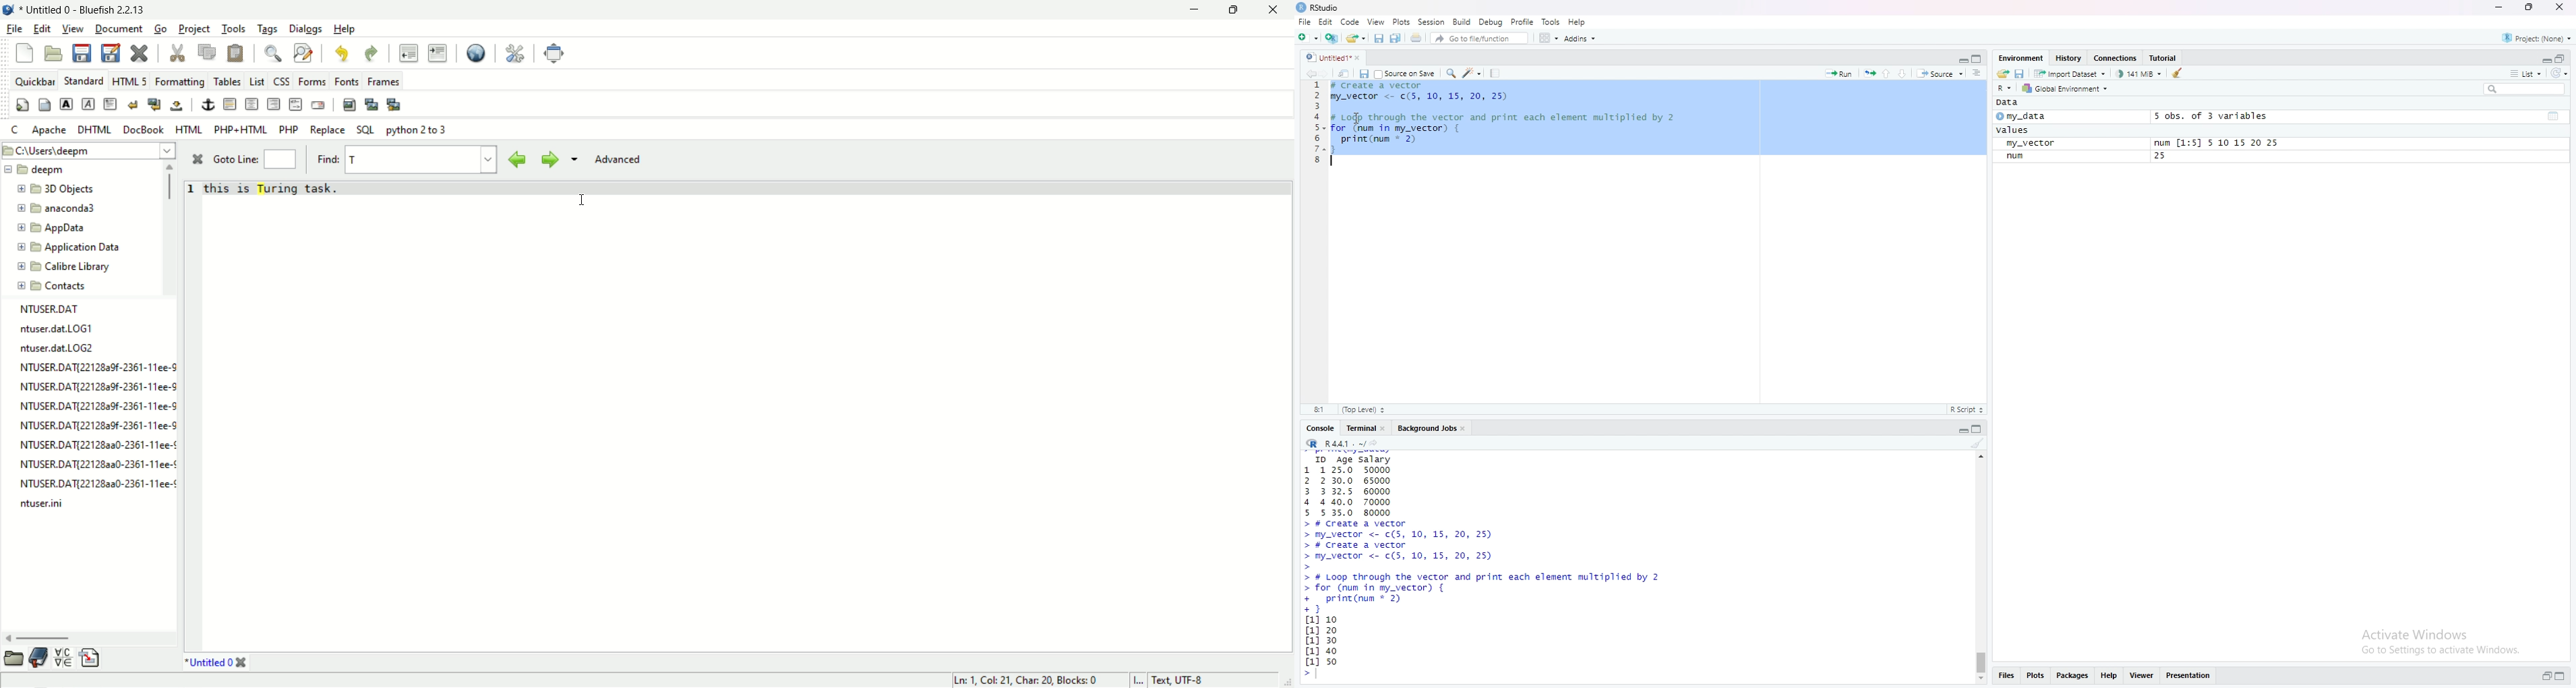  What do you see at coordinates (2013, 103) in the screenshot?
I see `Data` at bounding box center [2013, 103].